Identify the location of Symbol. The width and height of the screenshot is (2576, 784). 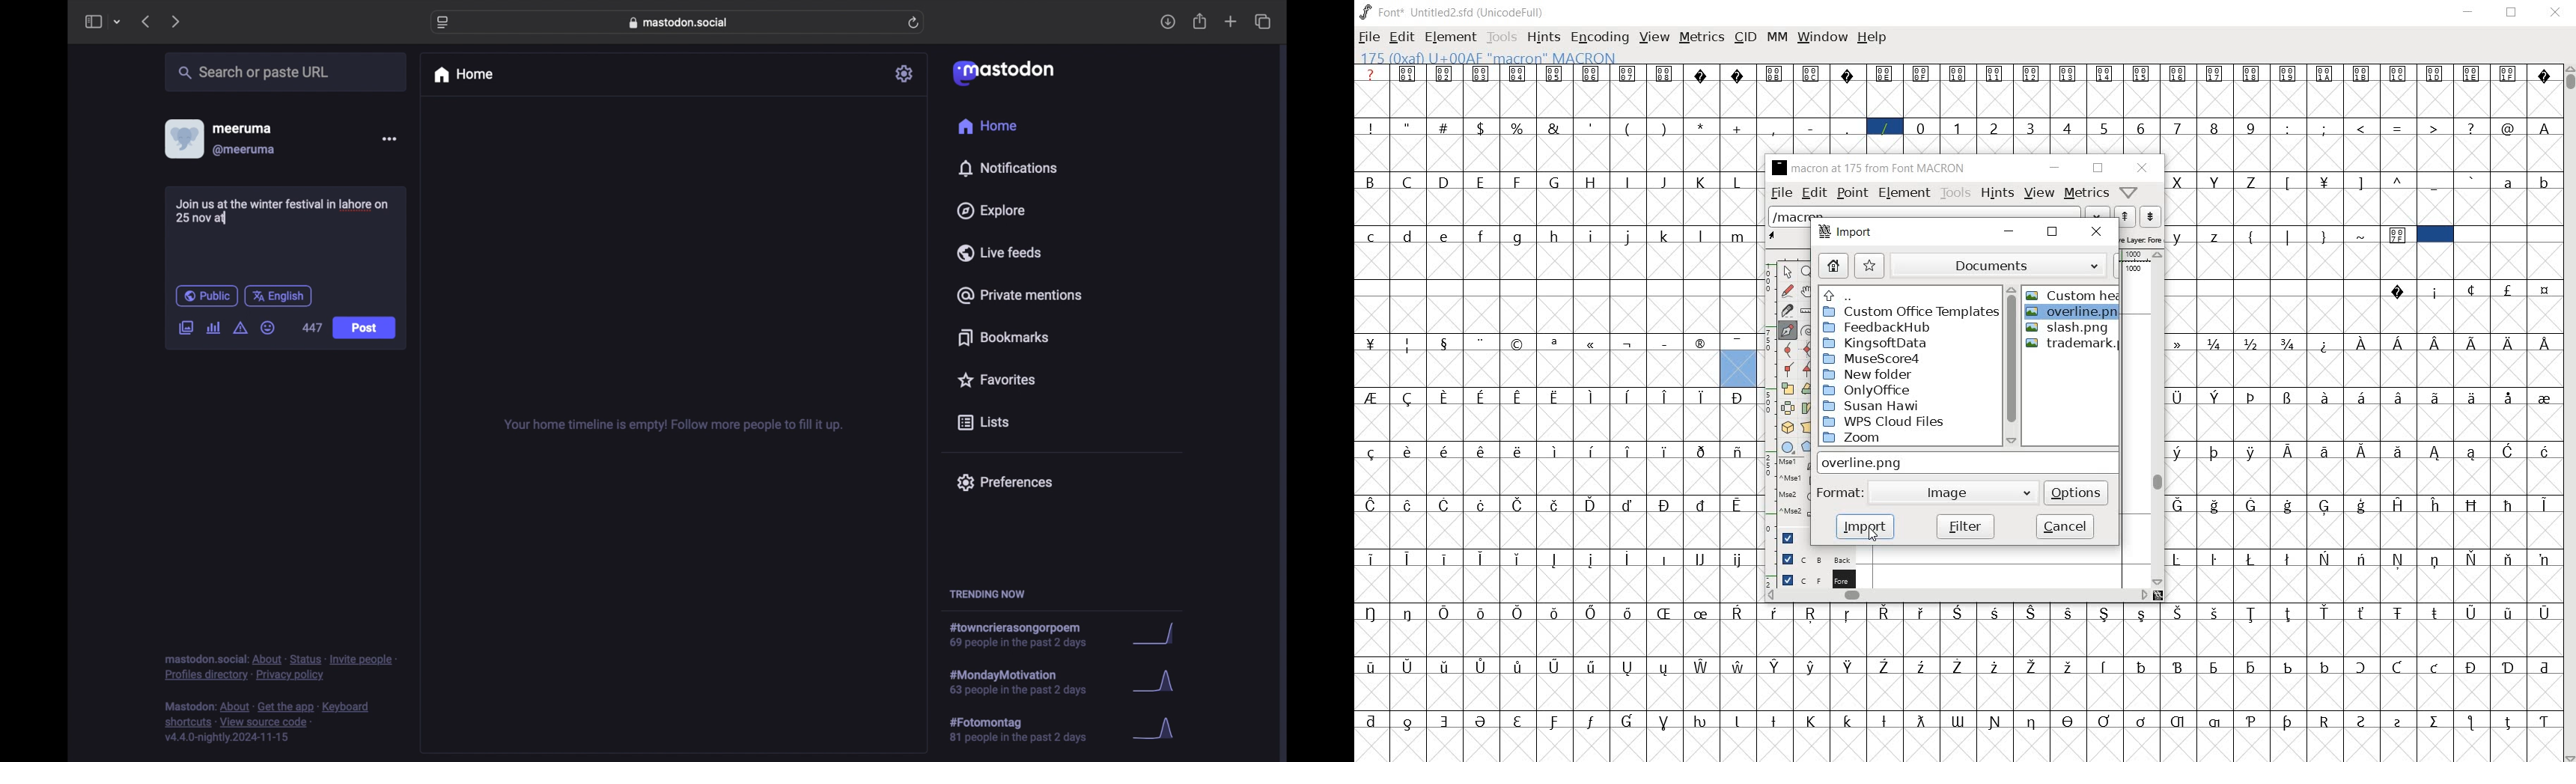
(1592, 343).